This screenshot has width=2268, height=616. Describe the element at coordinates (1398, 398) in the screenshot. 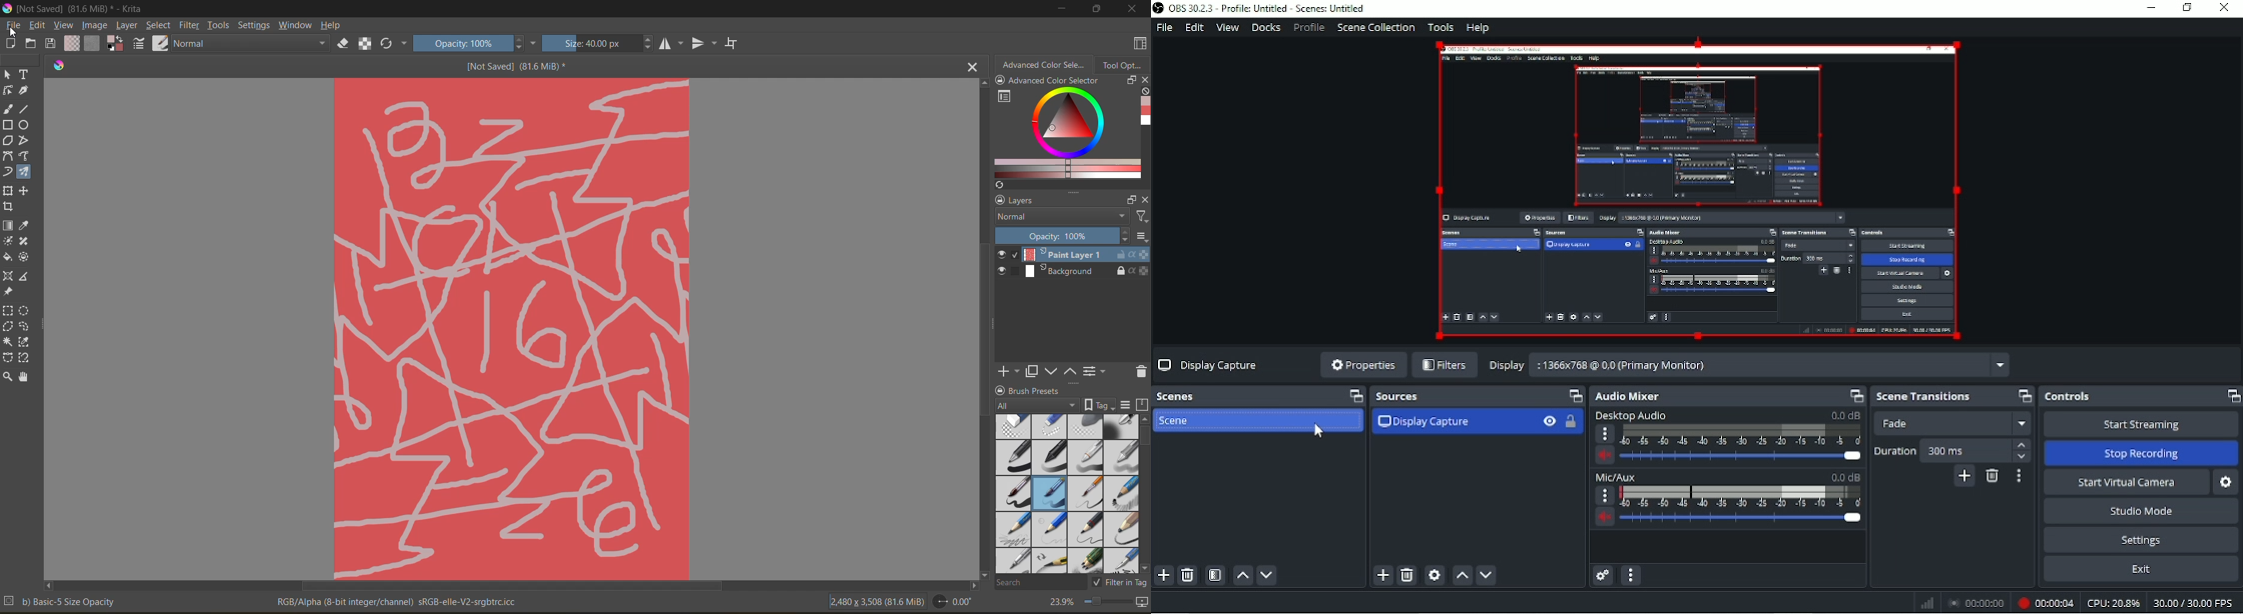

I see `Sources` at that location.